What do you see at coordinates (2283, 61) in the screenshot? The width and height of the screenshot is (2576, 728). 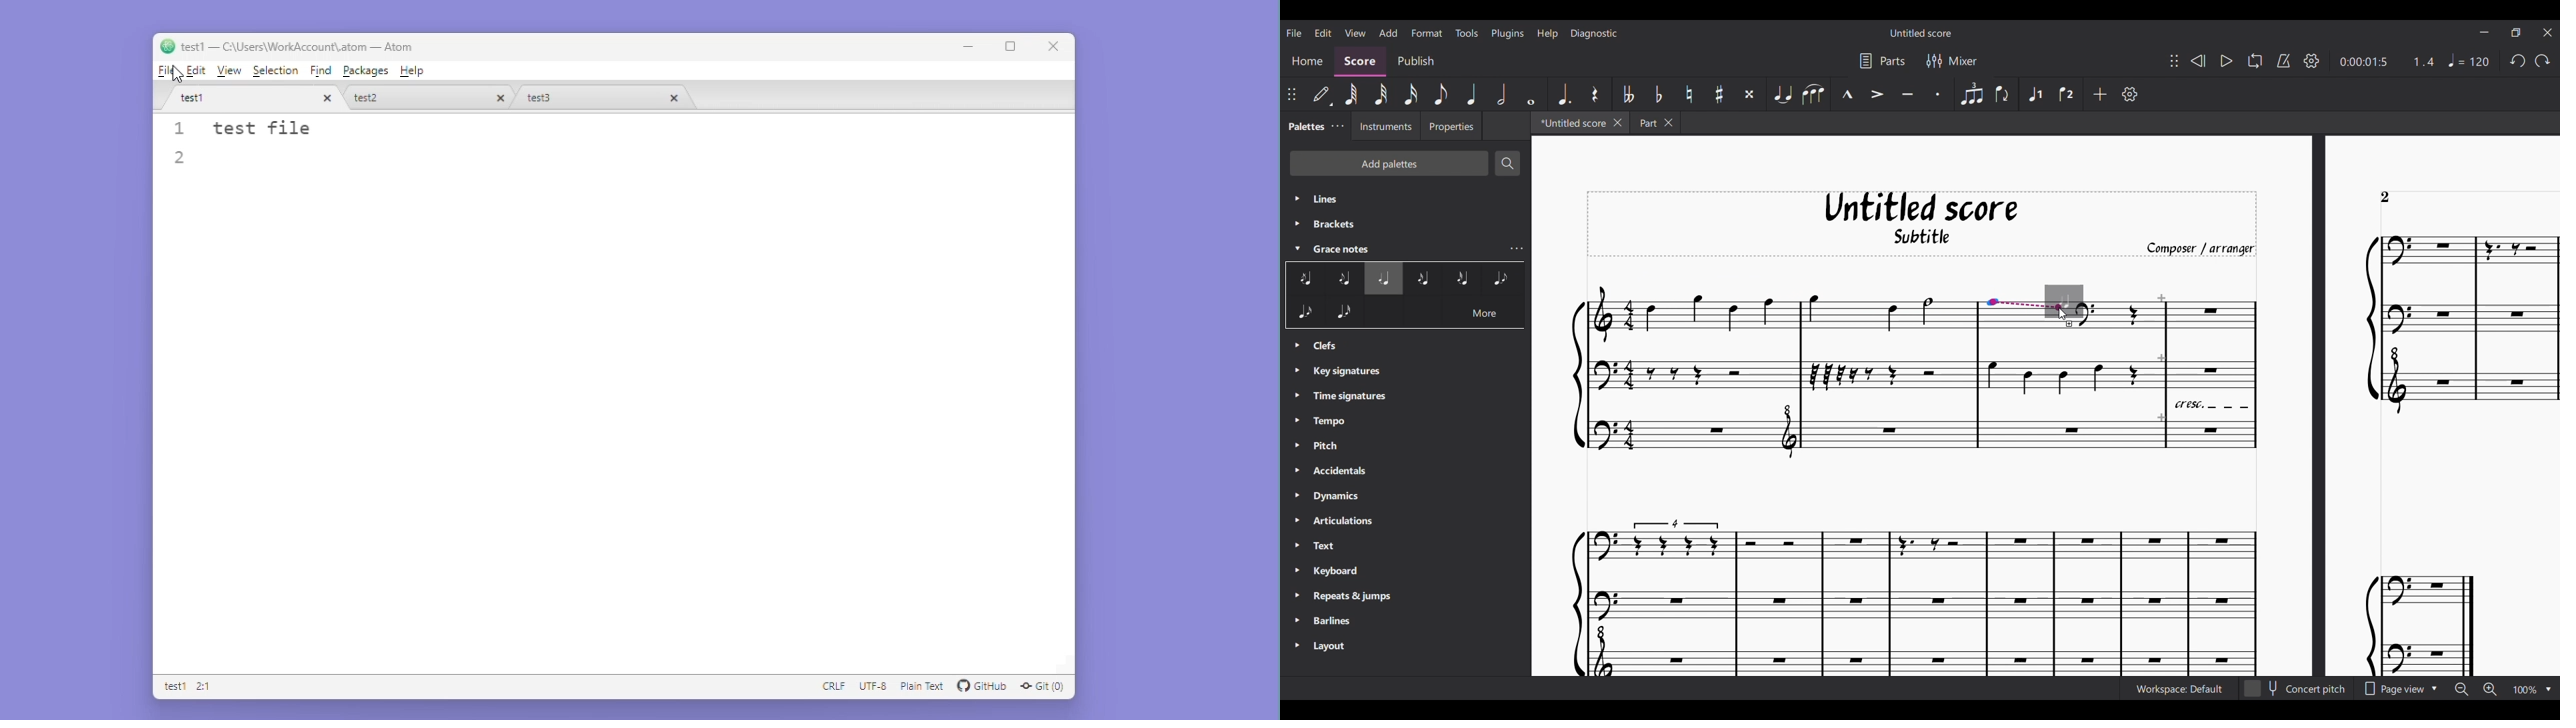 I see `Metronome` at bounding box center [2283, 61].